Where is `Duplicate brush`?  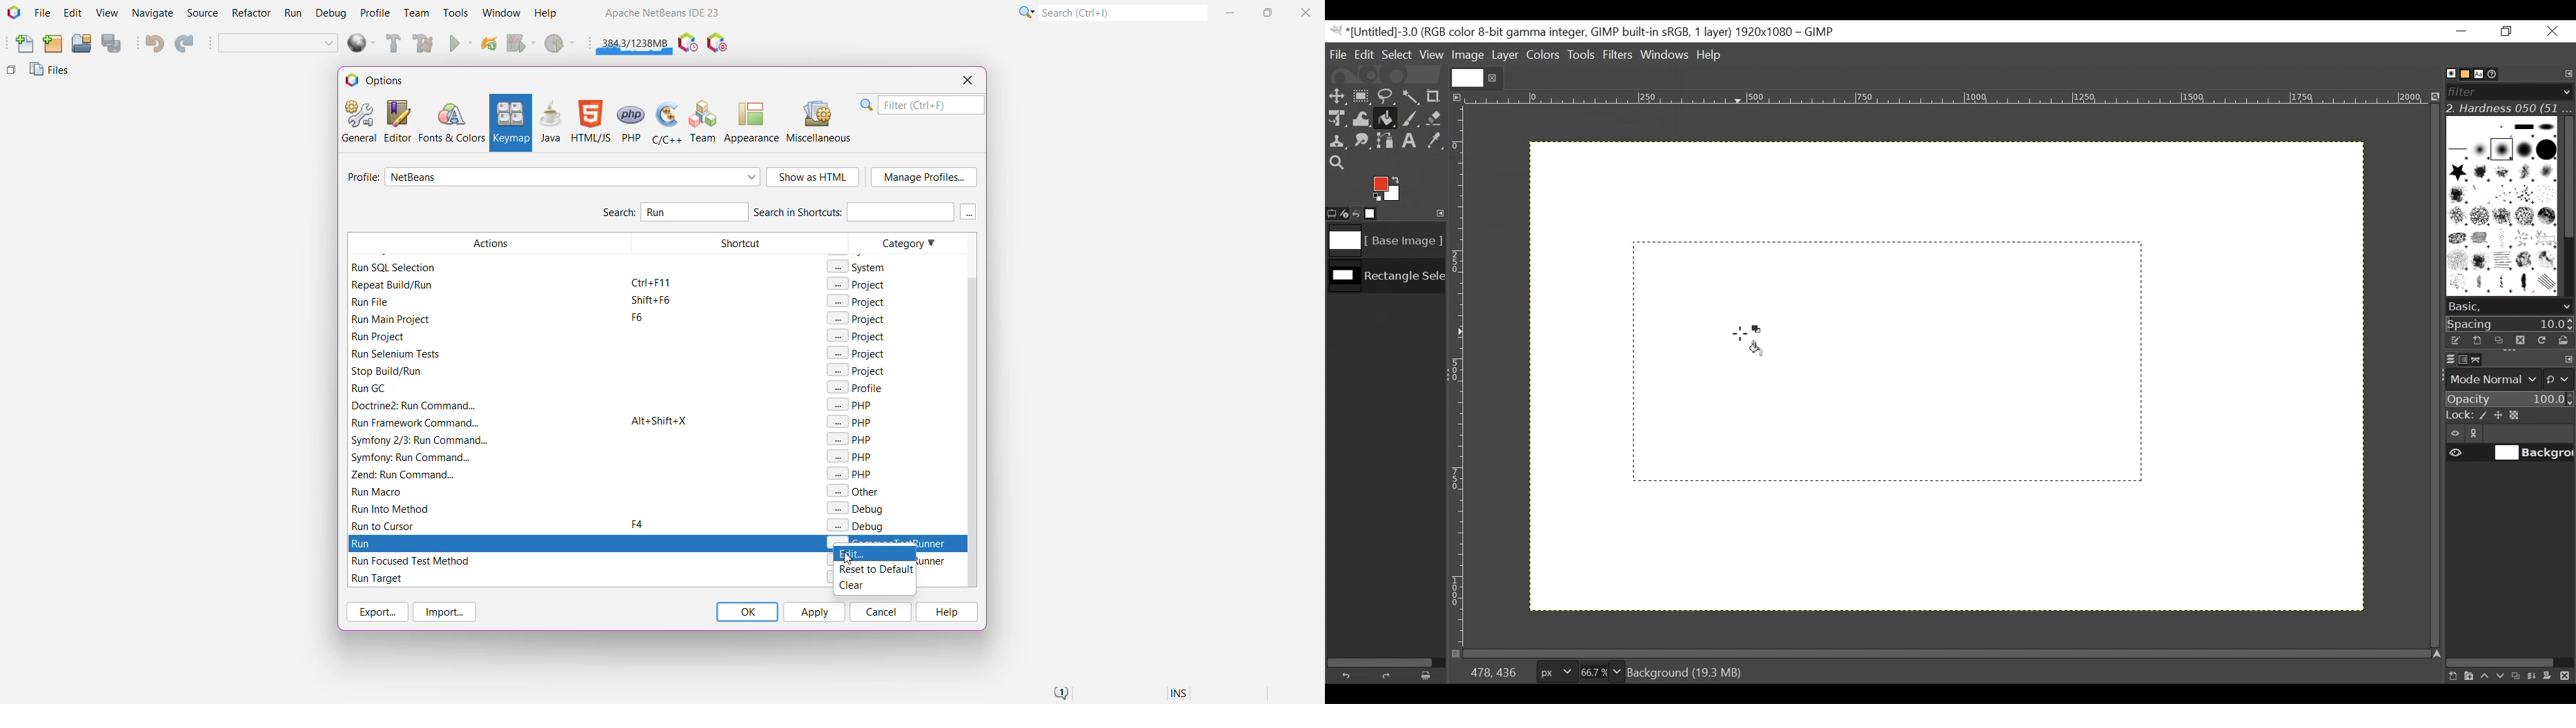 Duplicate brush is located at coordinates (2499, 340).